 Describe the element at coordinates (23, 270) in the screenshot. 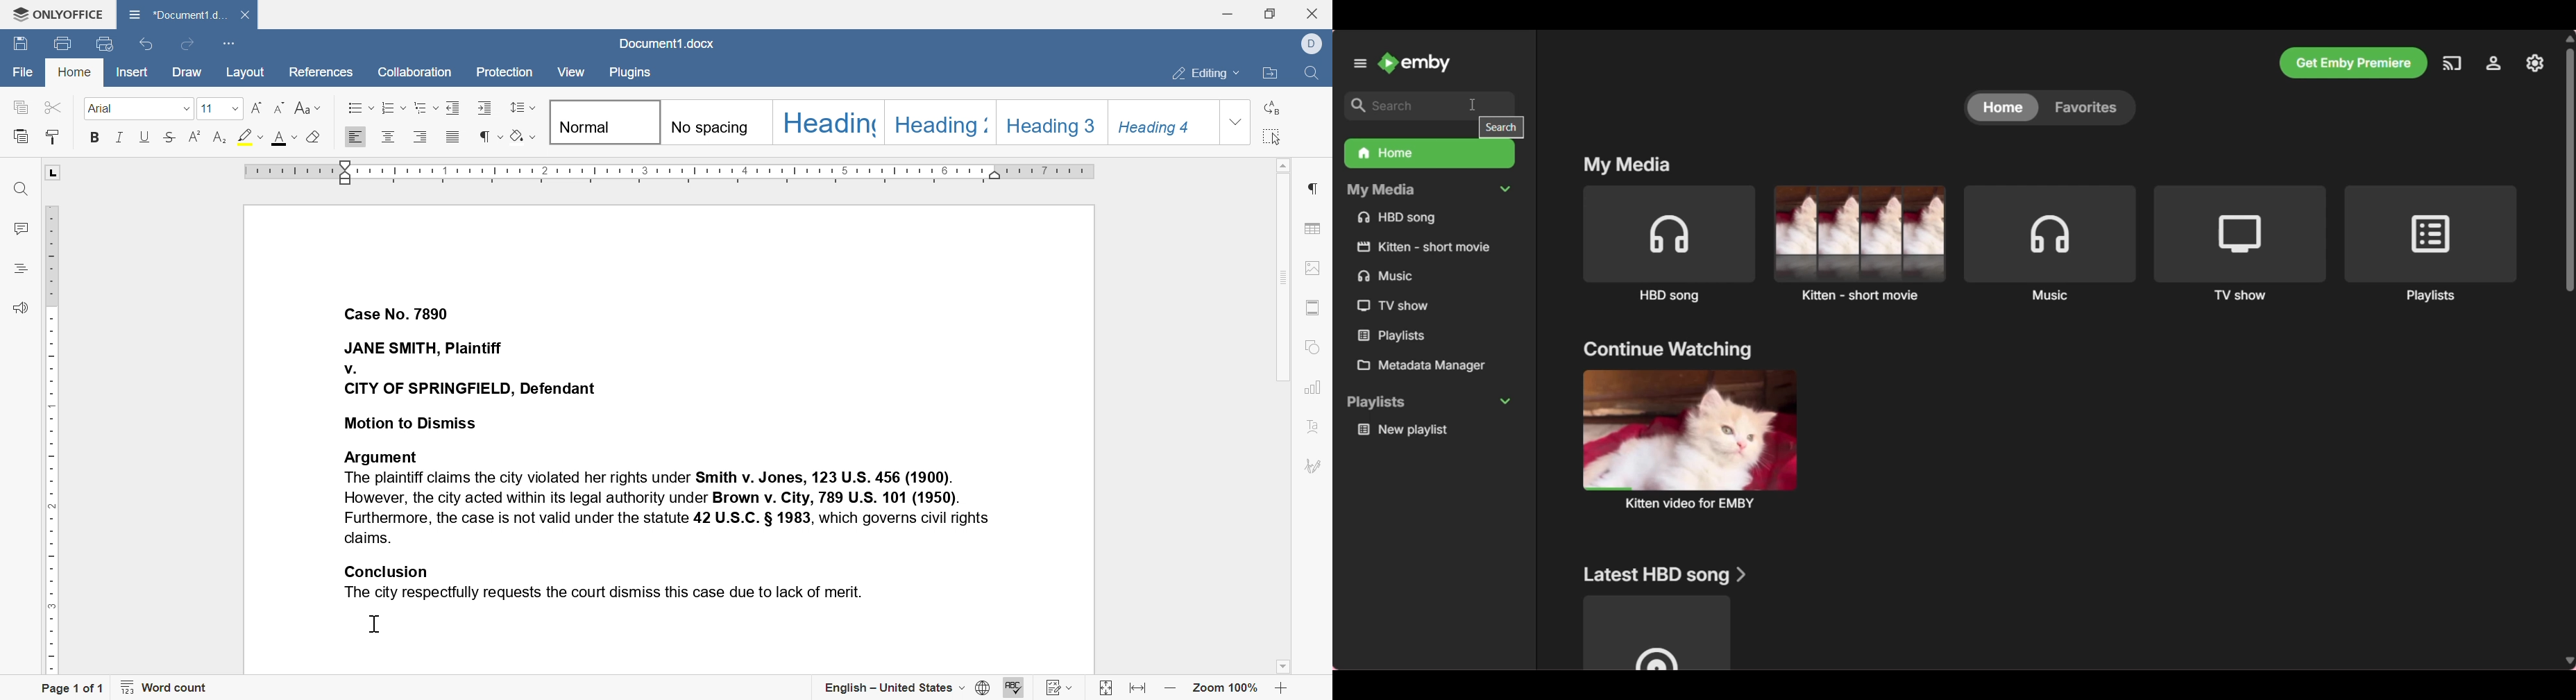

I see `headings` at that location.